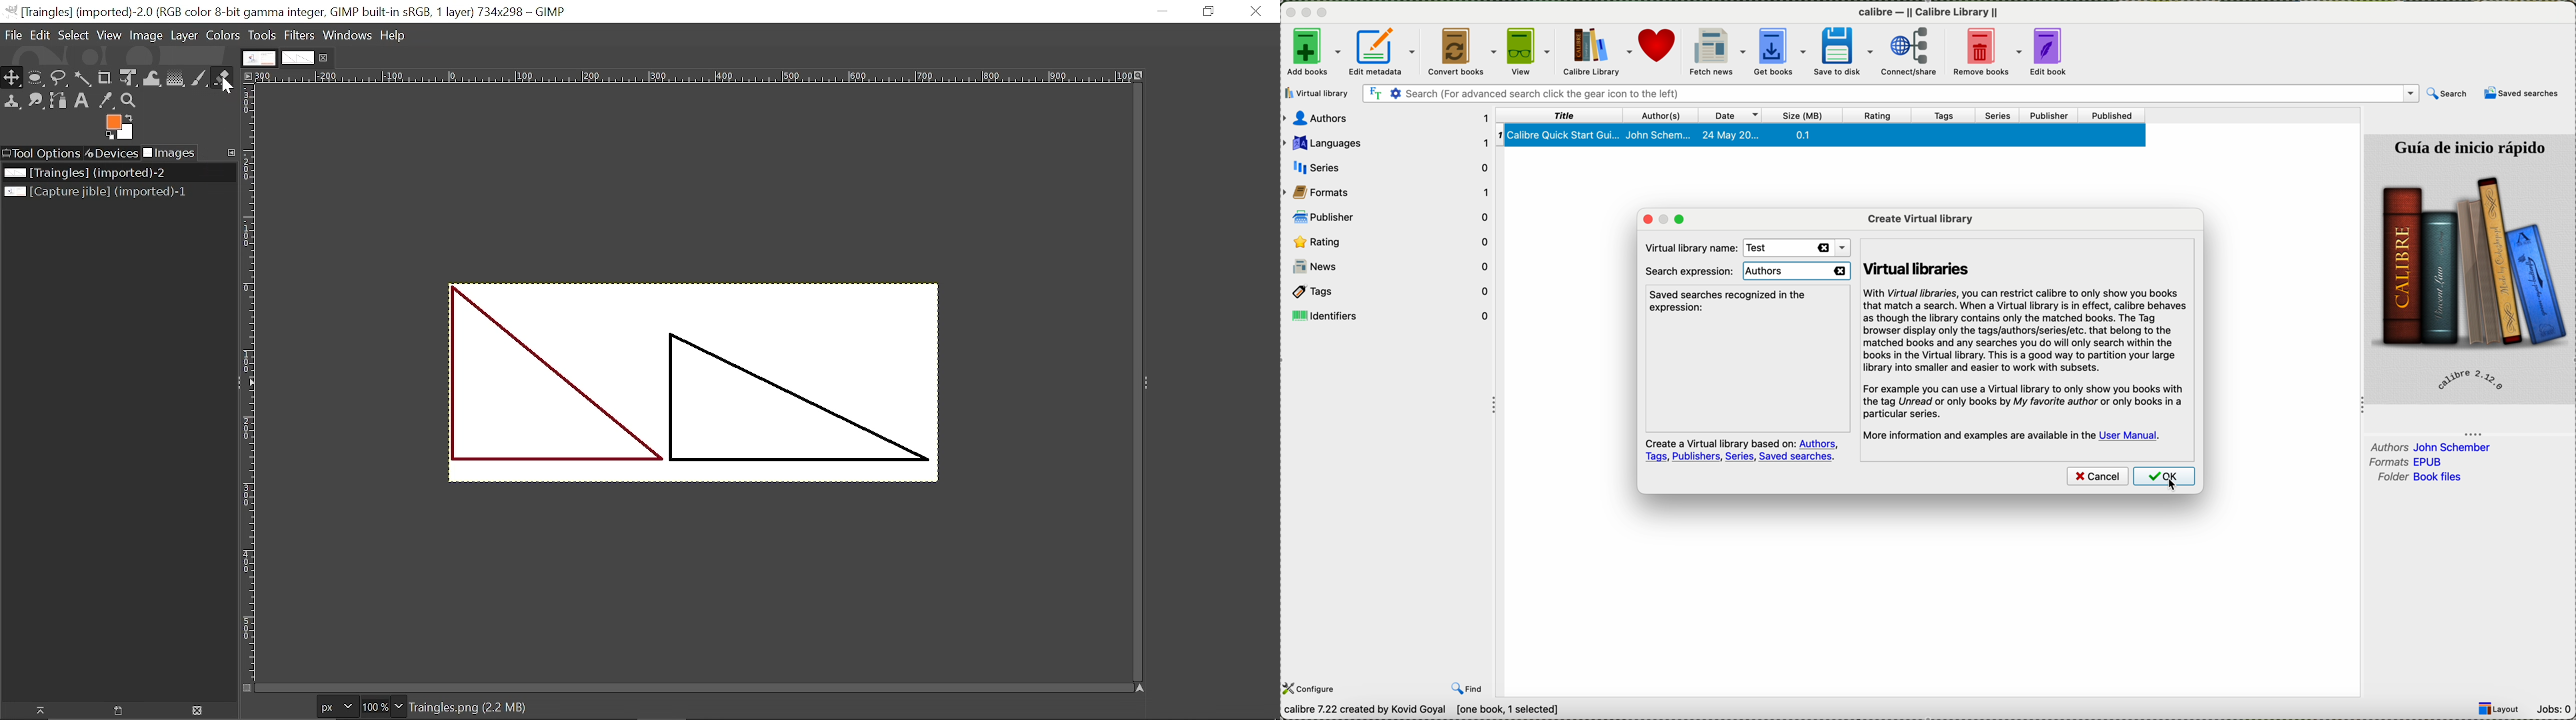 The height and width of the screenshot is (728, 2576). Describe the element at coordinates (2003, 116) in the screenshot. I see `series` at that location.